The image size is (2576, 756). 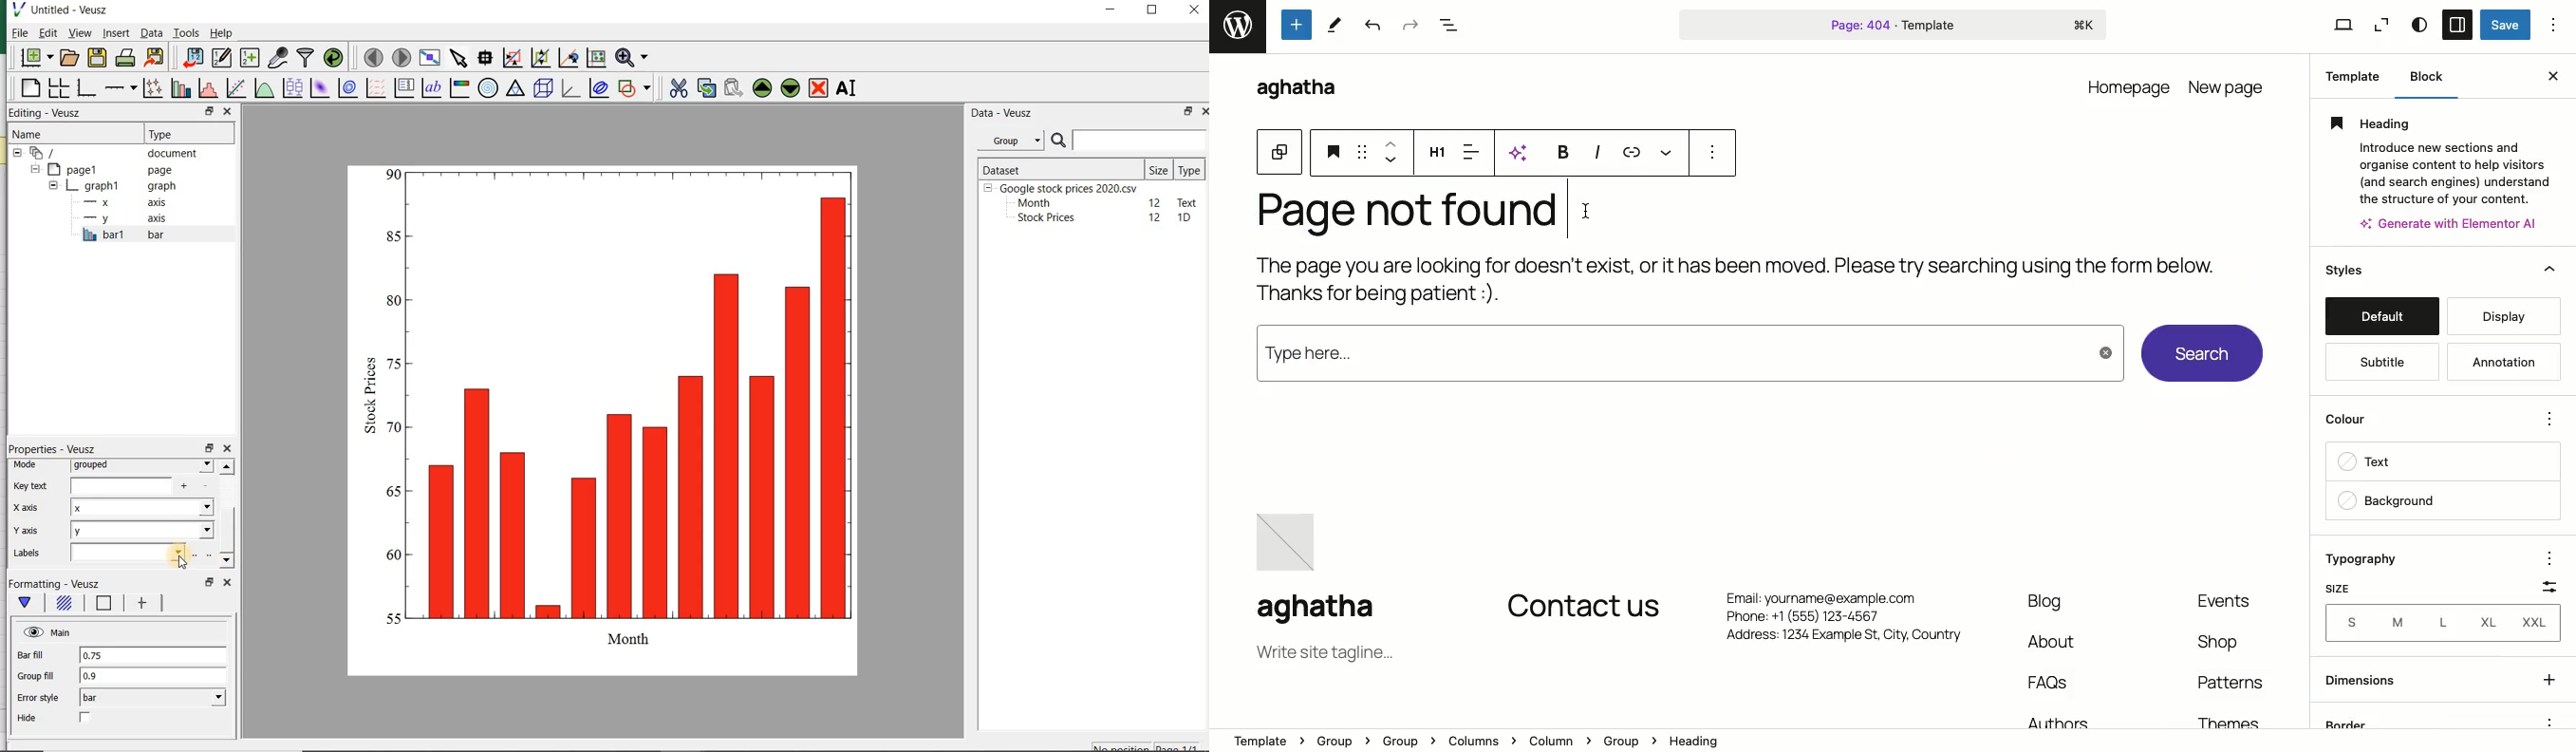 What do you see at coordinates (570, 89) in the screenshot?
I see `3d graph` at bounding box center [570, 89].